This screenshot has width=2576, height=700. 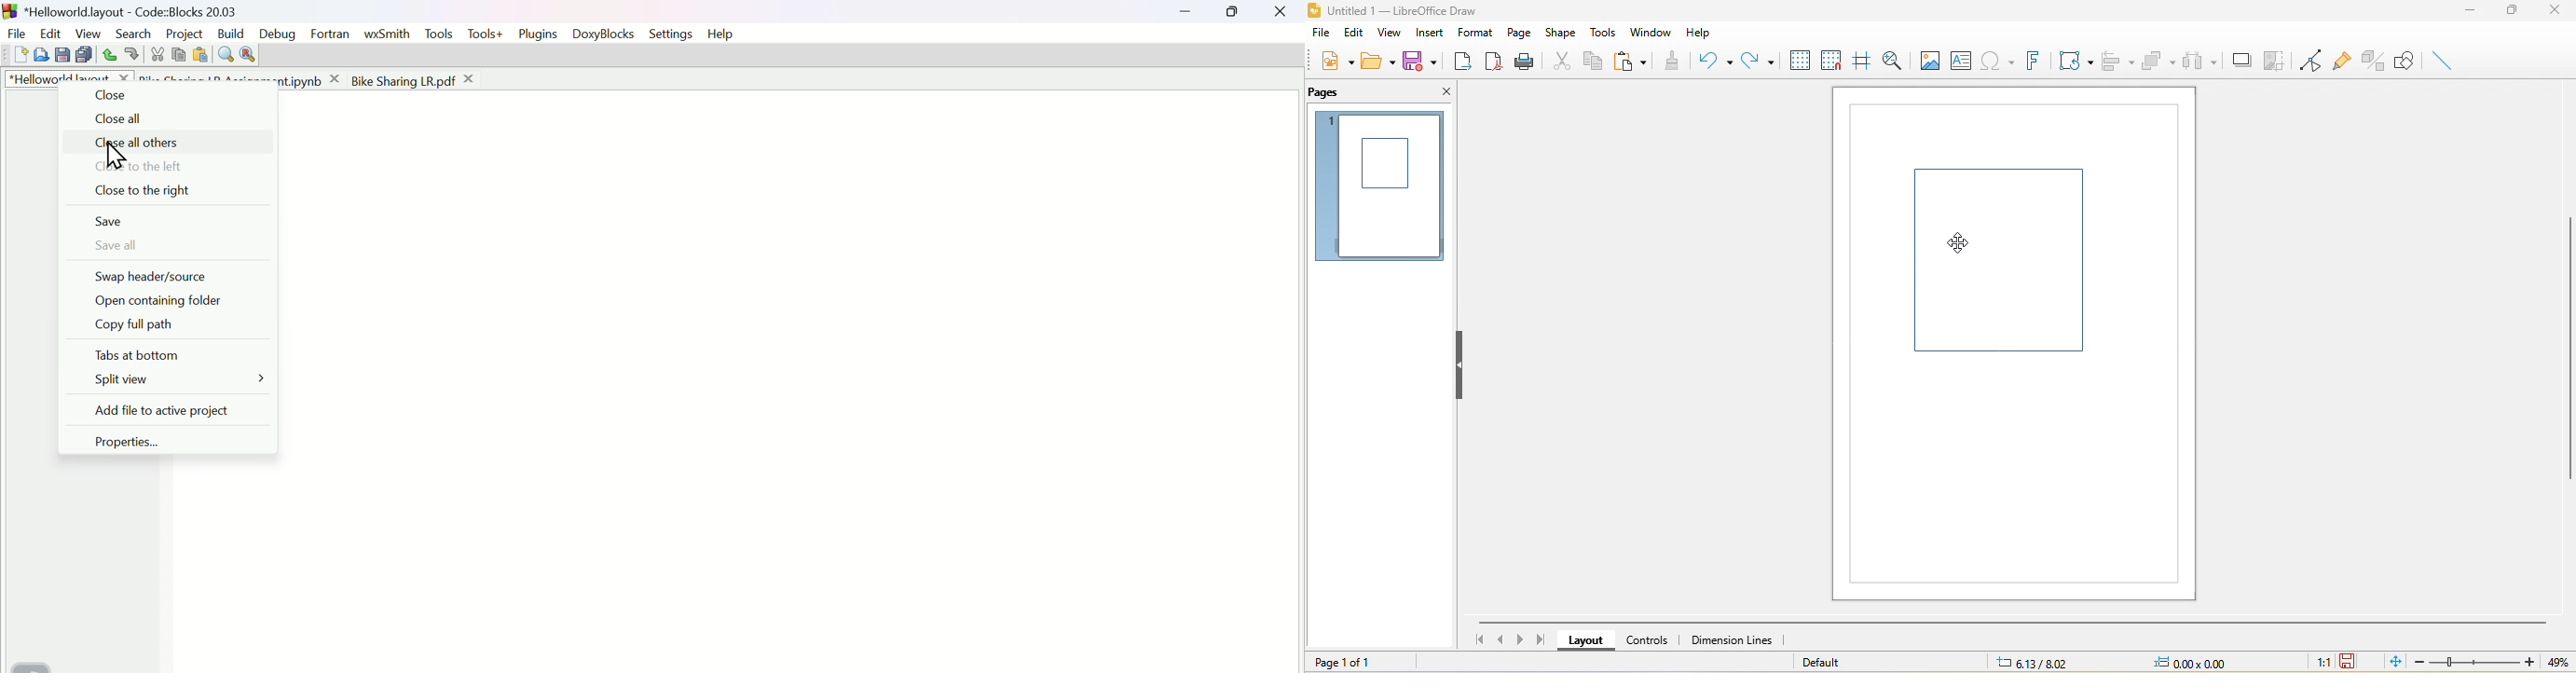 I want to click on Doxyblocks, so click(x=608, y=35).